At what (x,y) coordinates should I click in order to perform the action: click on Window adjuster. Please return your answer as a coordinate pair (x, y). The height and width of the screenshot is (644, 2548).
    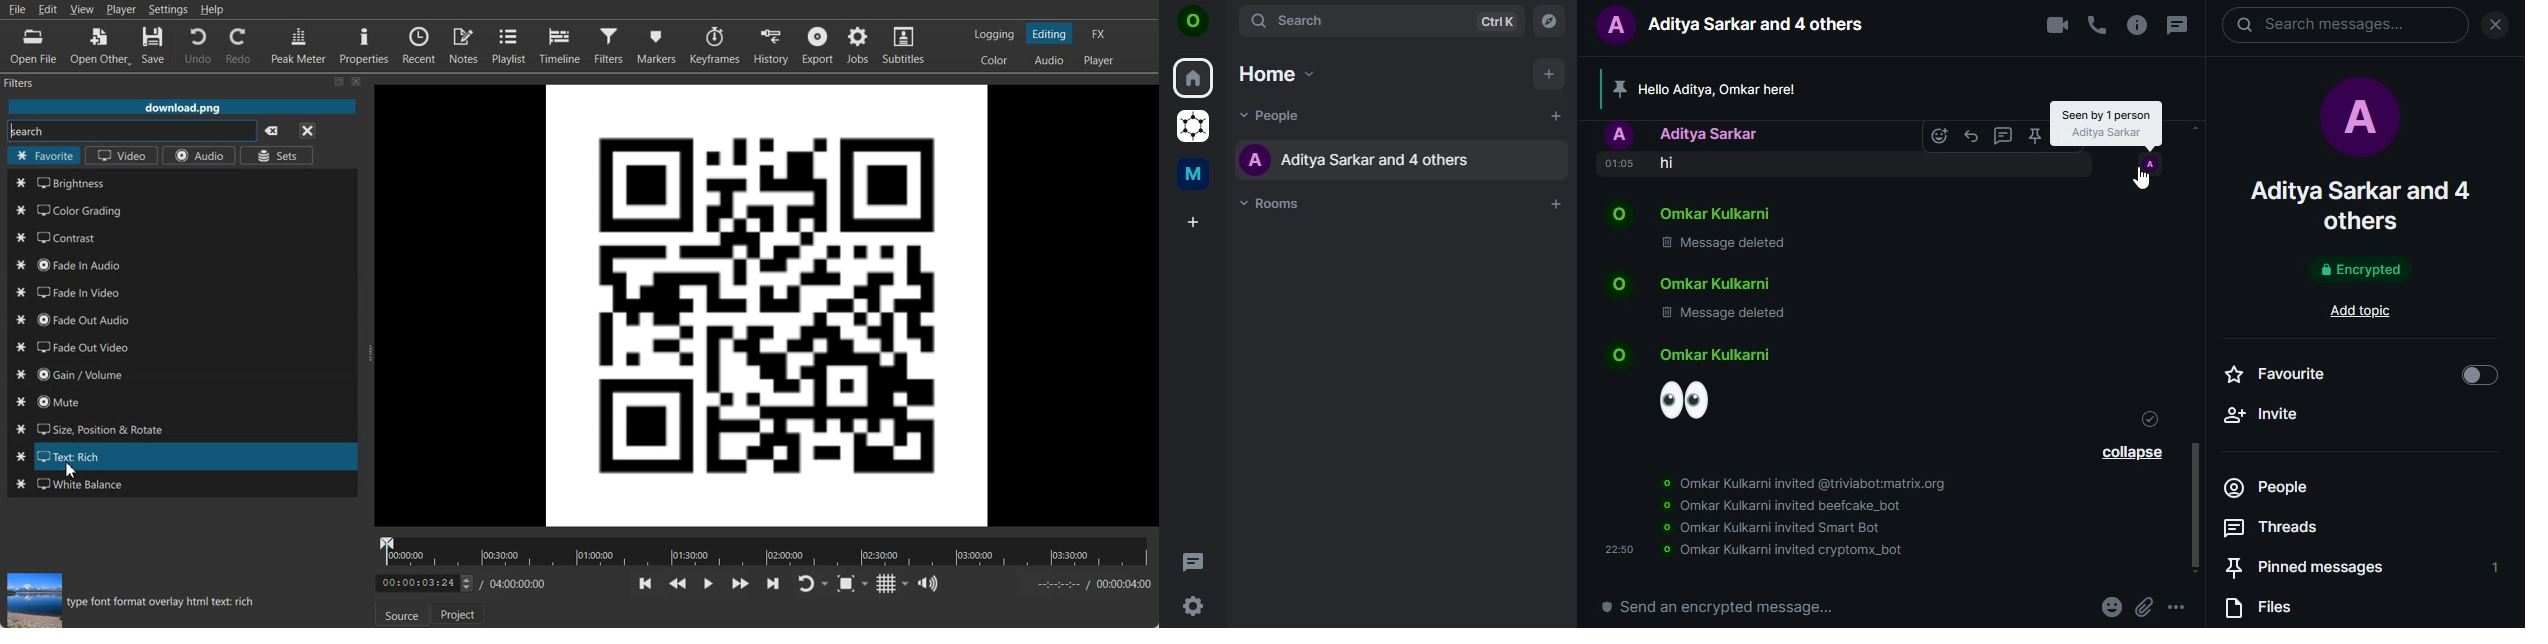
    Looking at the image, I should click on (368, 353).